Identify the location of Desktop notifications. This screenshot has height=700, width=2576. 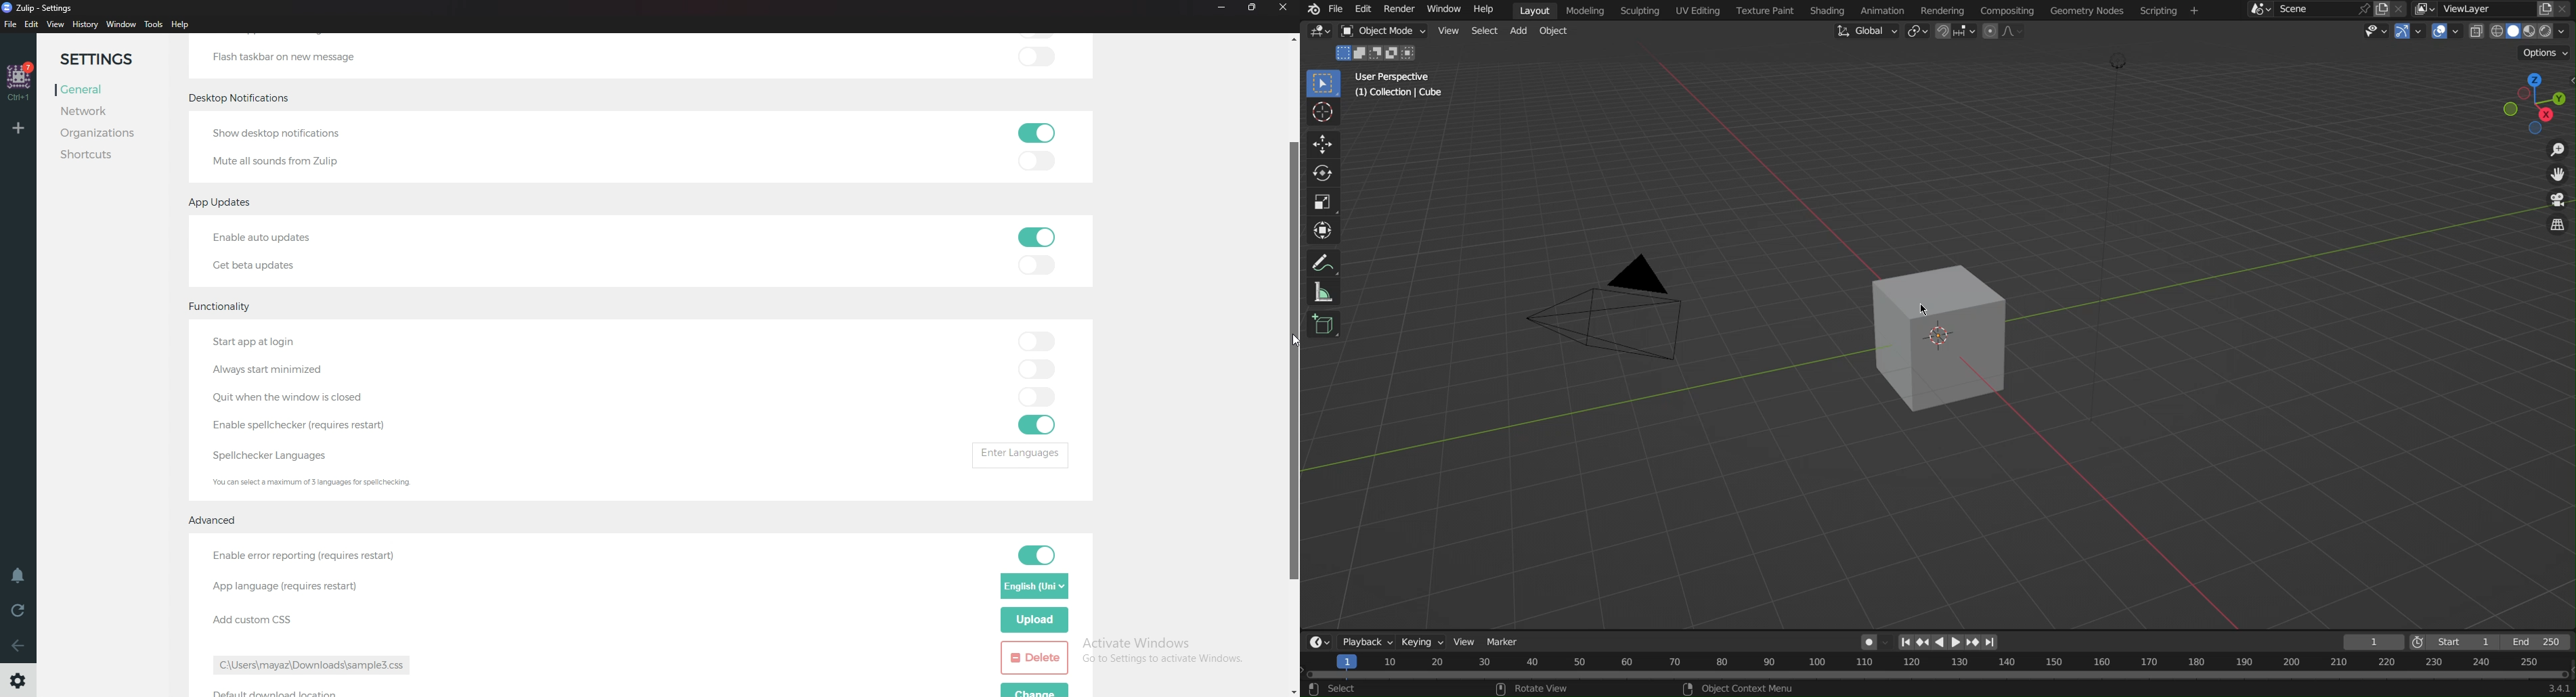
(243, 99).